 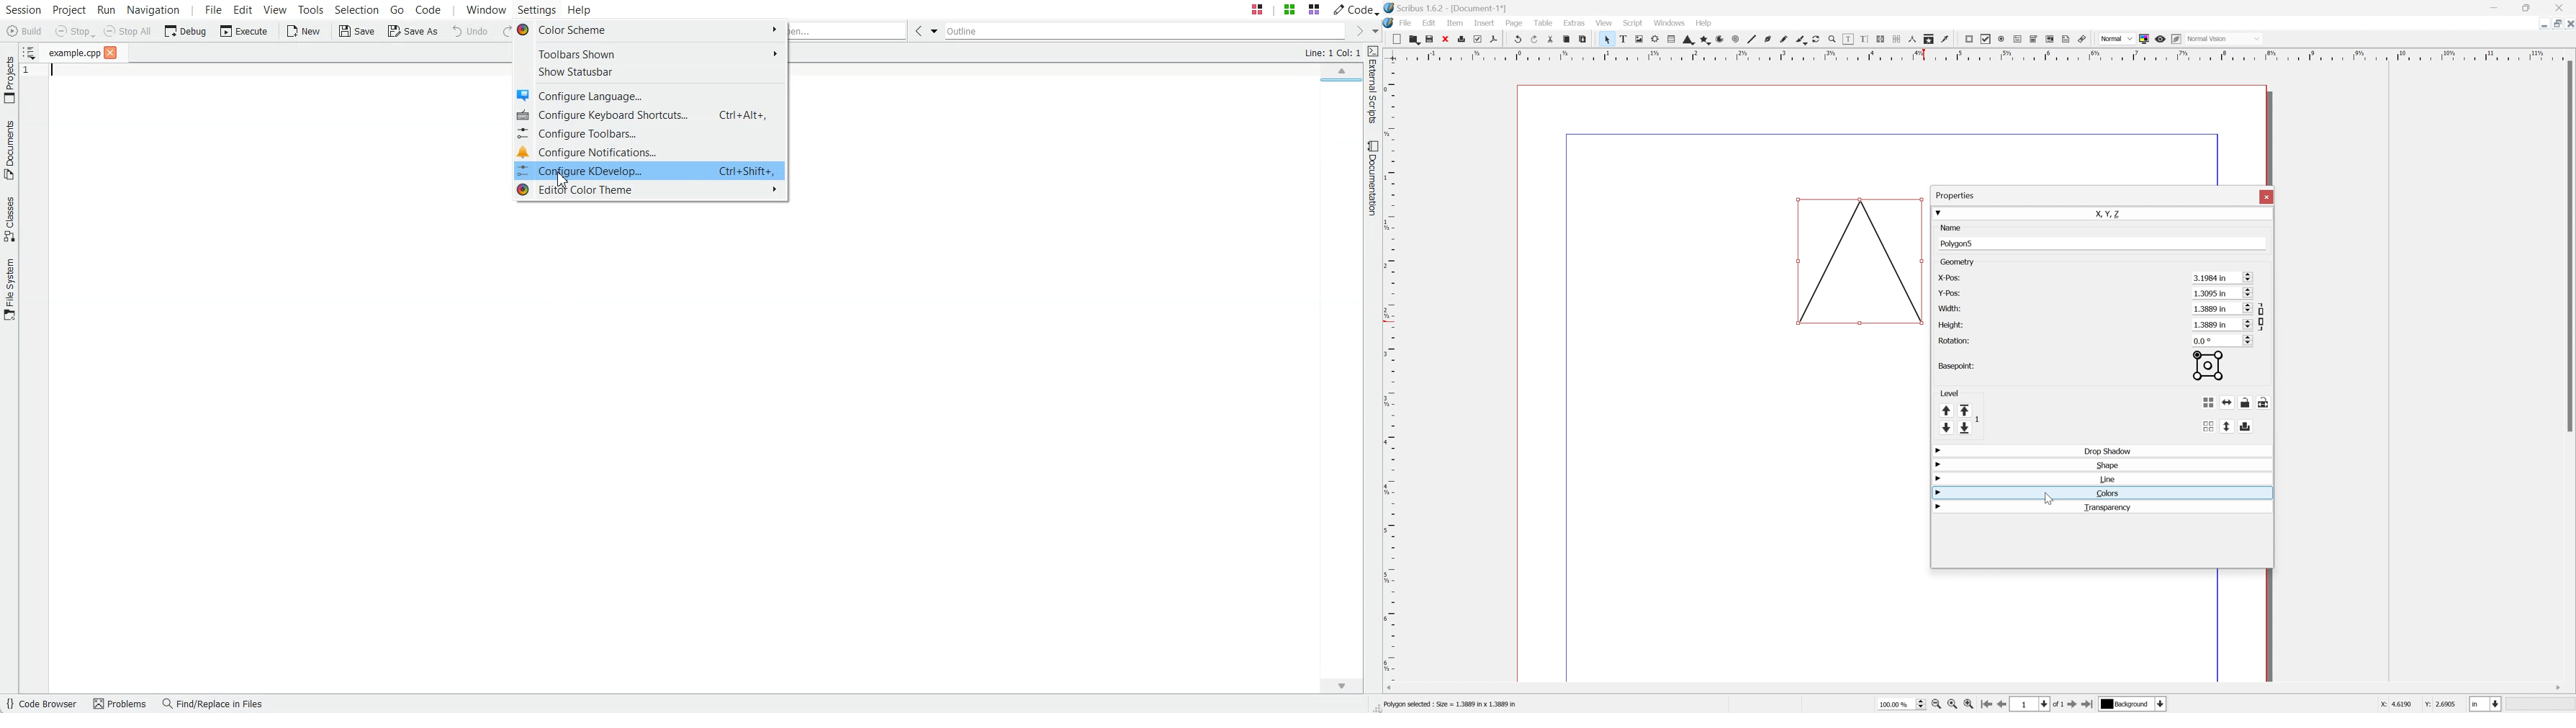 I want to click on Link Text frames, so click(x=1879, y=39).